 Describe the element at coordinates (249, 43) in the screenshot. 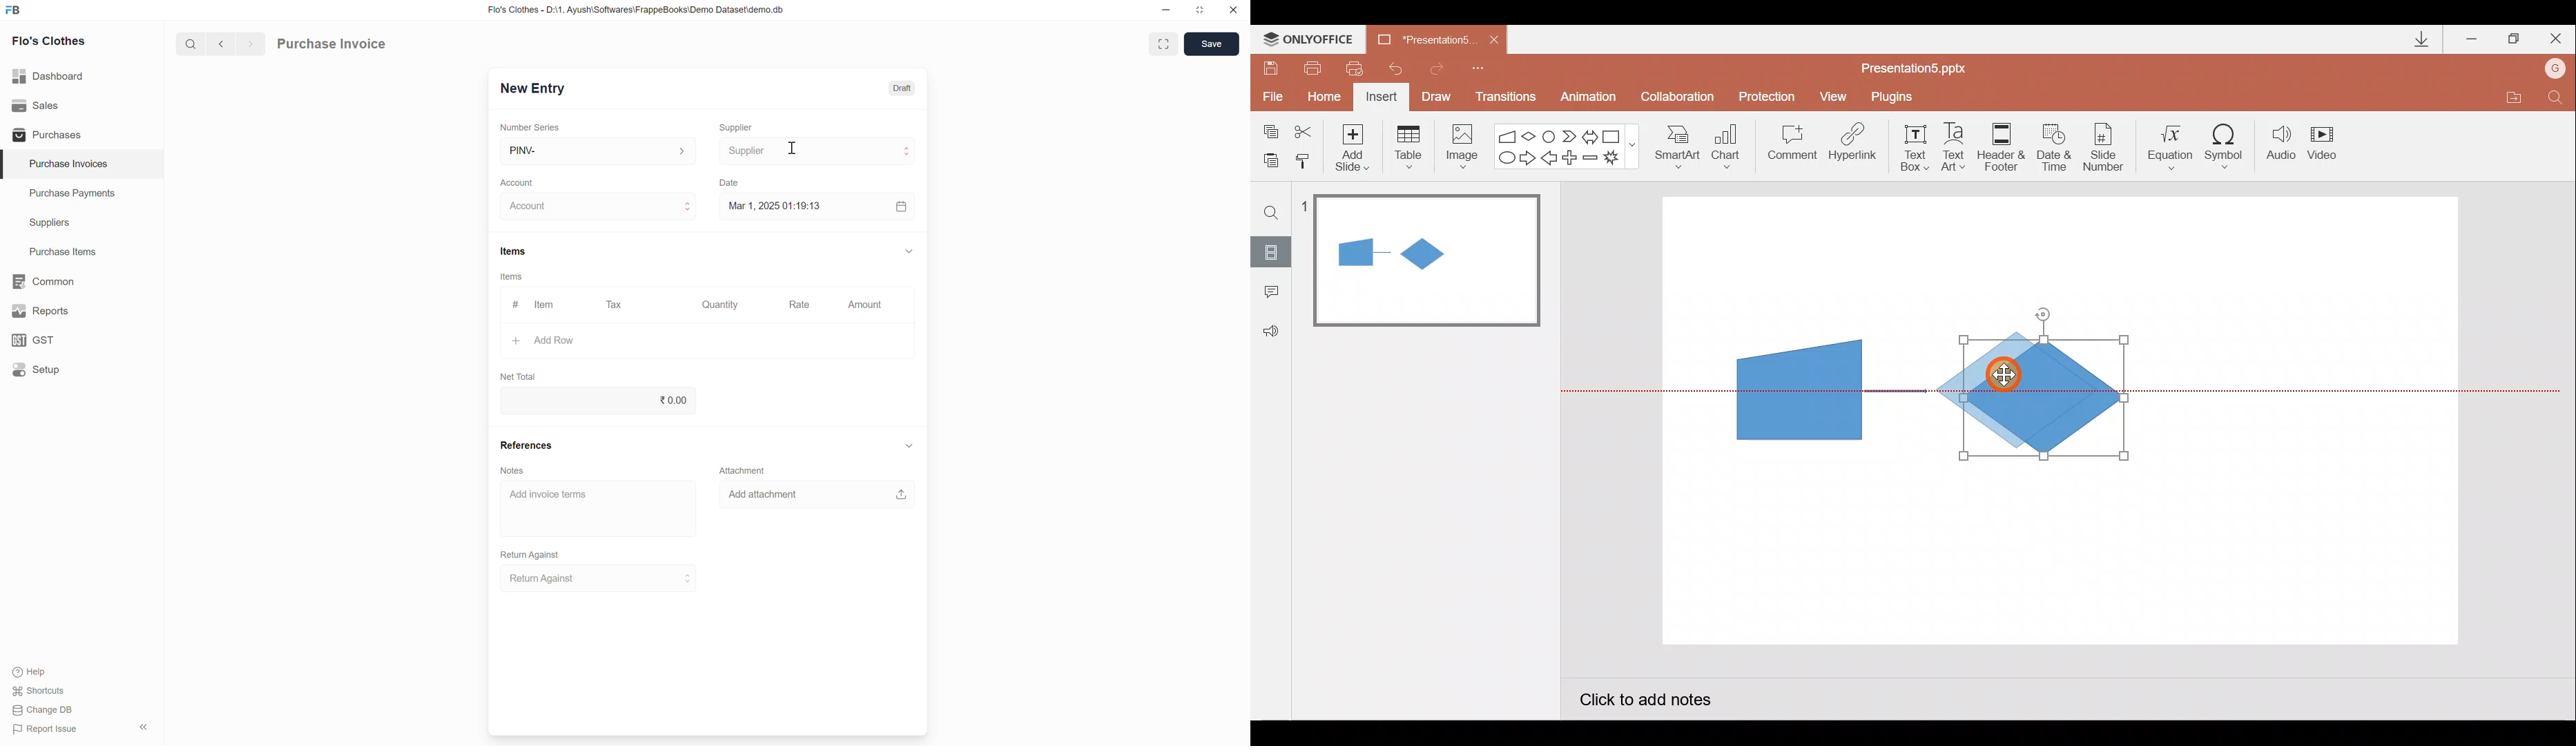

I see `previous` at that location.